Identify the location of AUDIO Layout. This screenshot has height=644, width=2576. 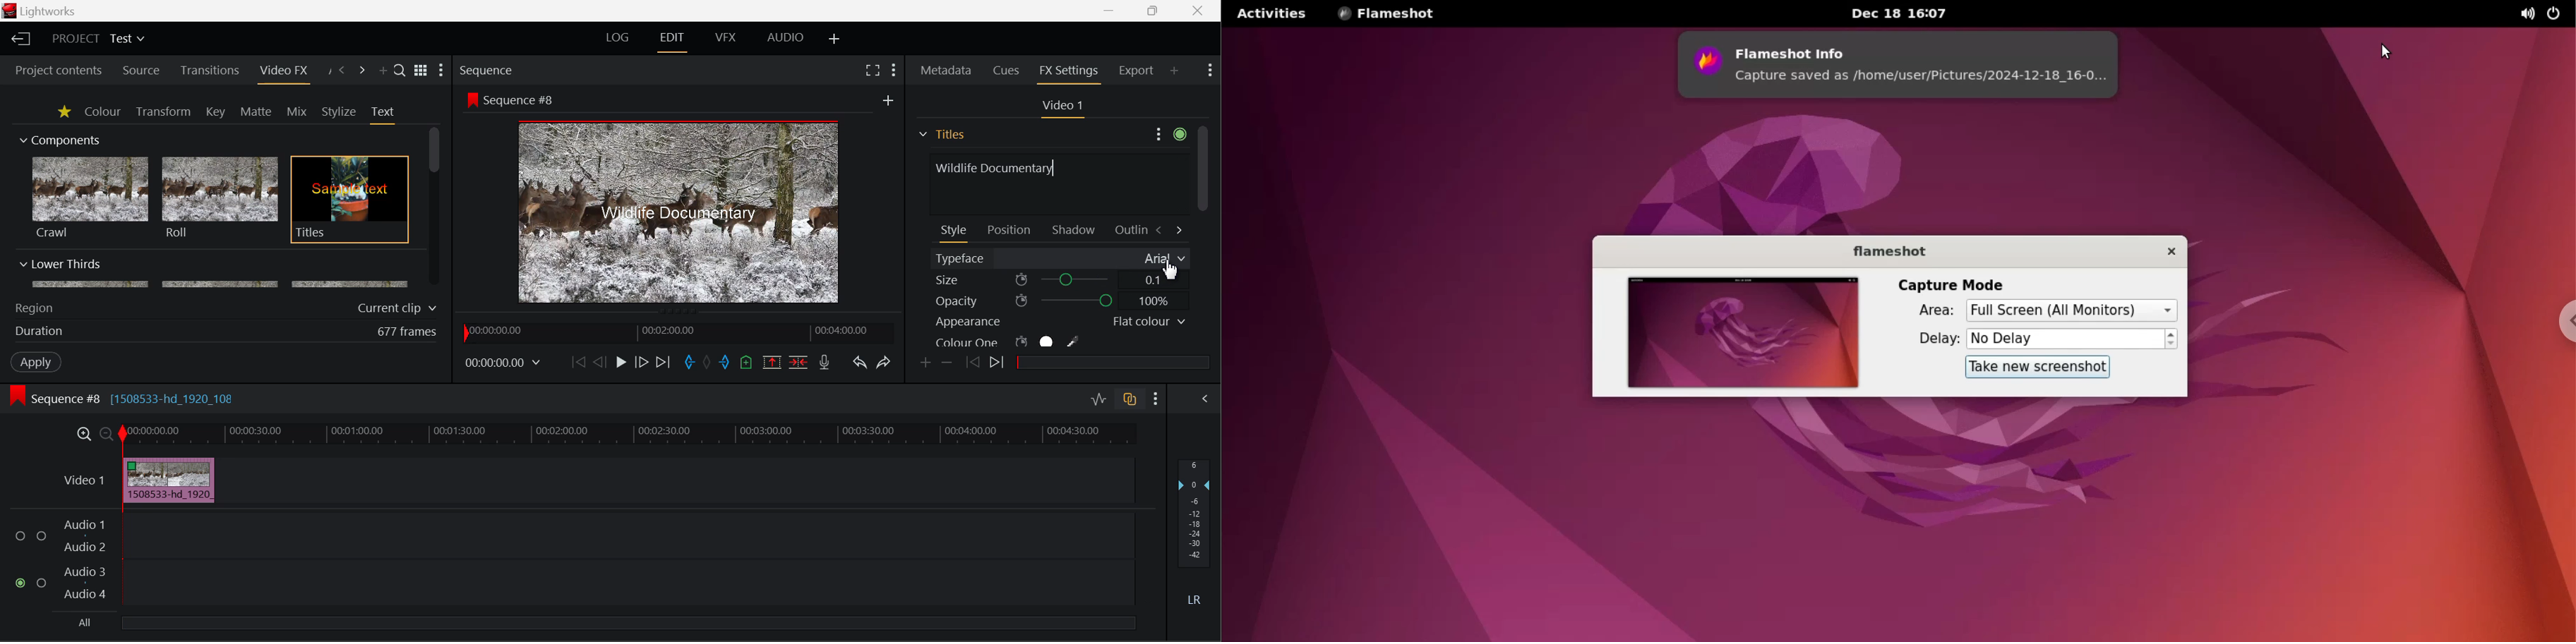
(785, 39).